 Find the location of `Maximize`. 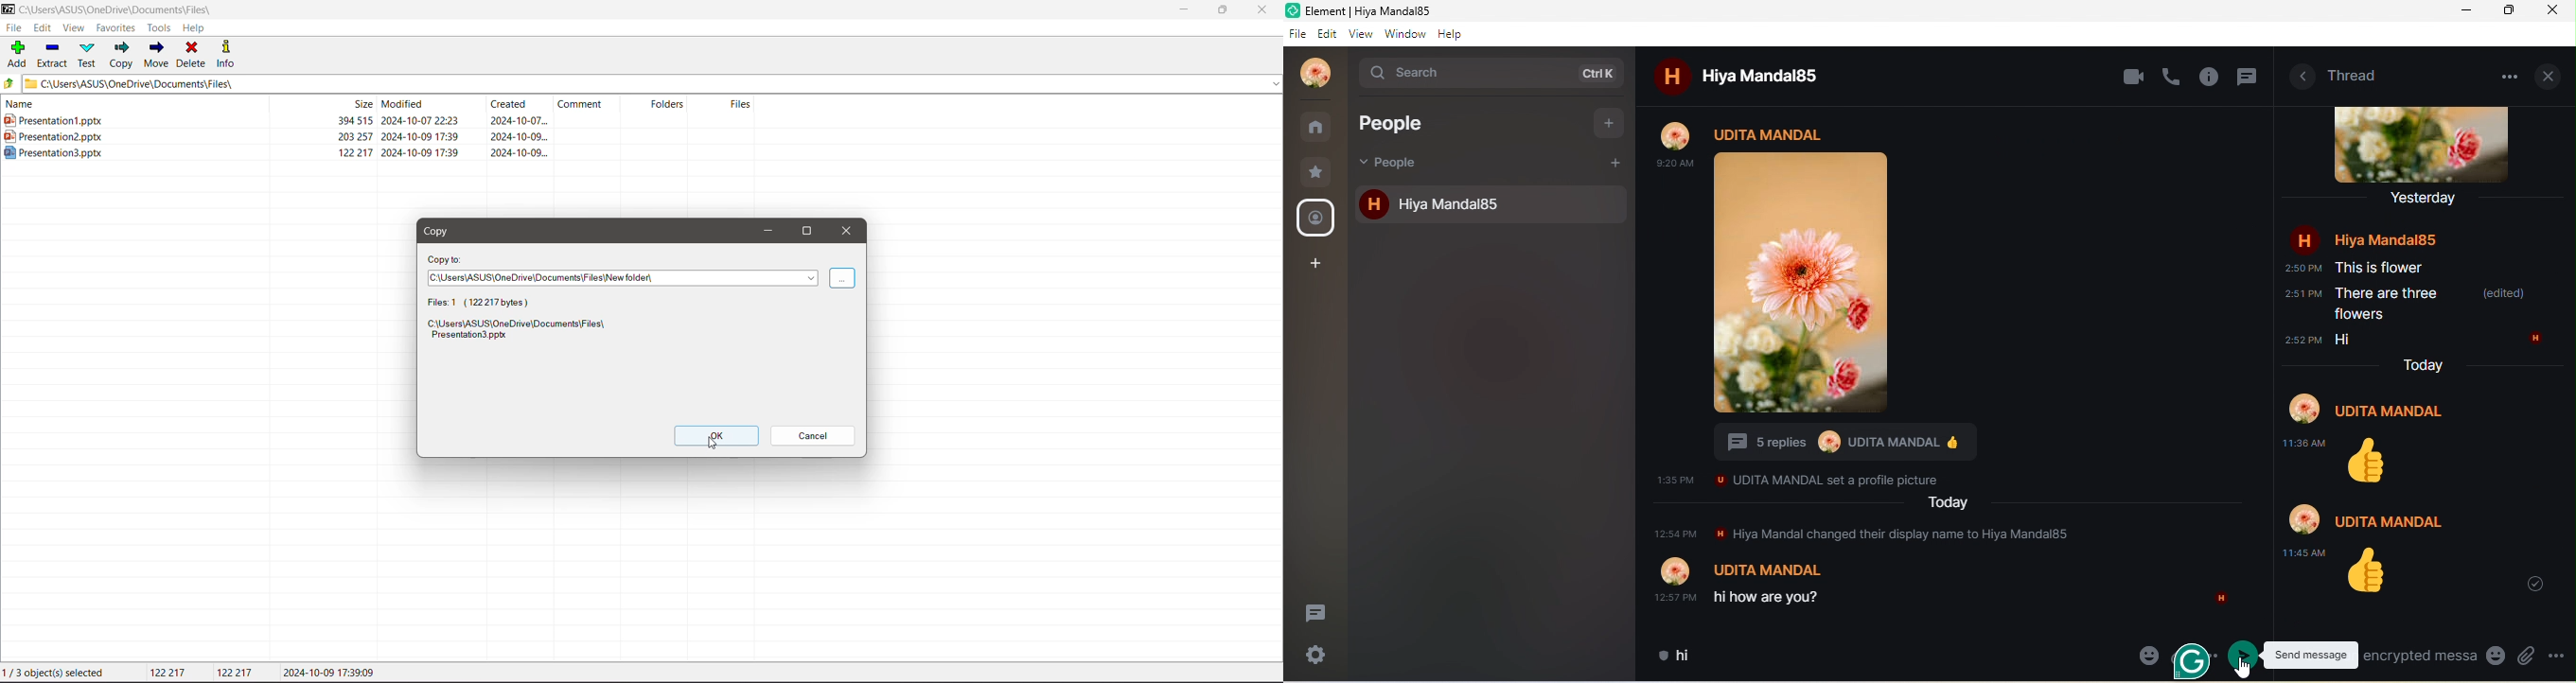

Maximize is located at coordinates (805, 232).